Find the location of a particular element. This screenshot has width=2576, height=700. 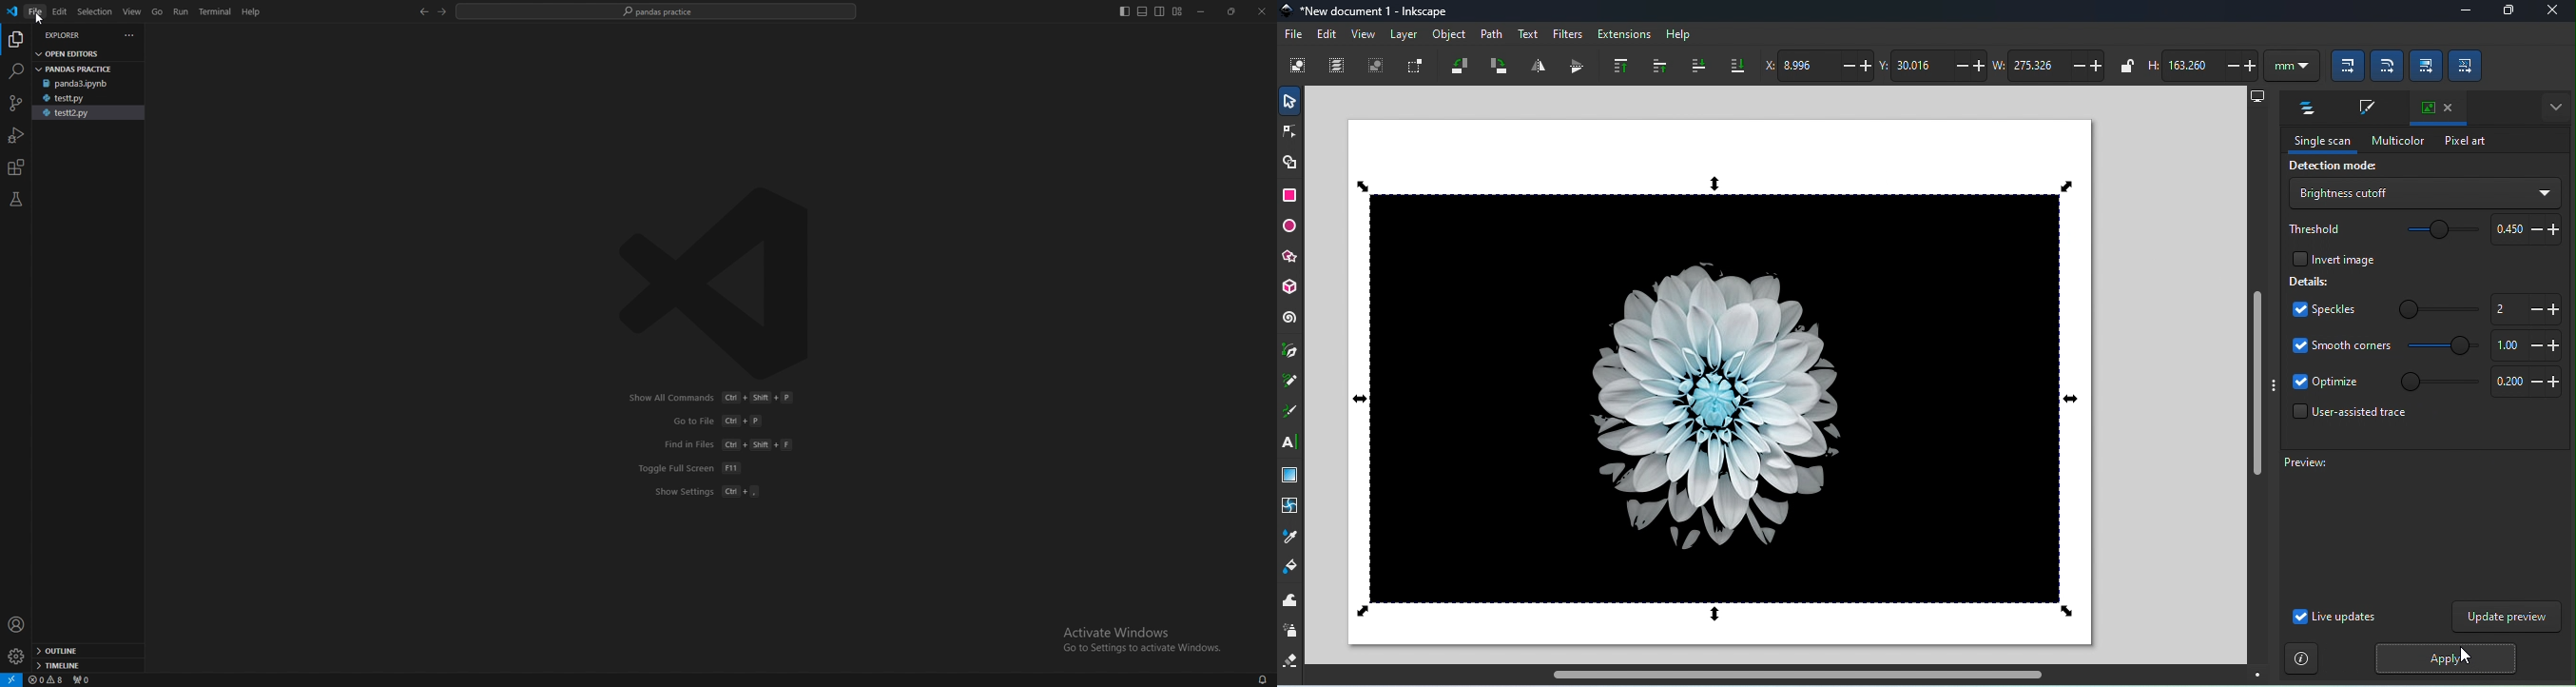

explorer is located at coordinates (77, 34).